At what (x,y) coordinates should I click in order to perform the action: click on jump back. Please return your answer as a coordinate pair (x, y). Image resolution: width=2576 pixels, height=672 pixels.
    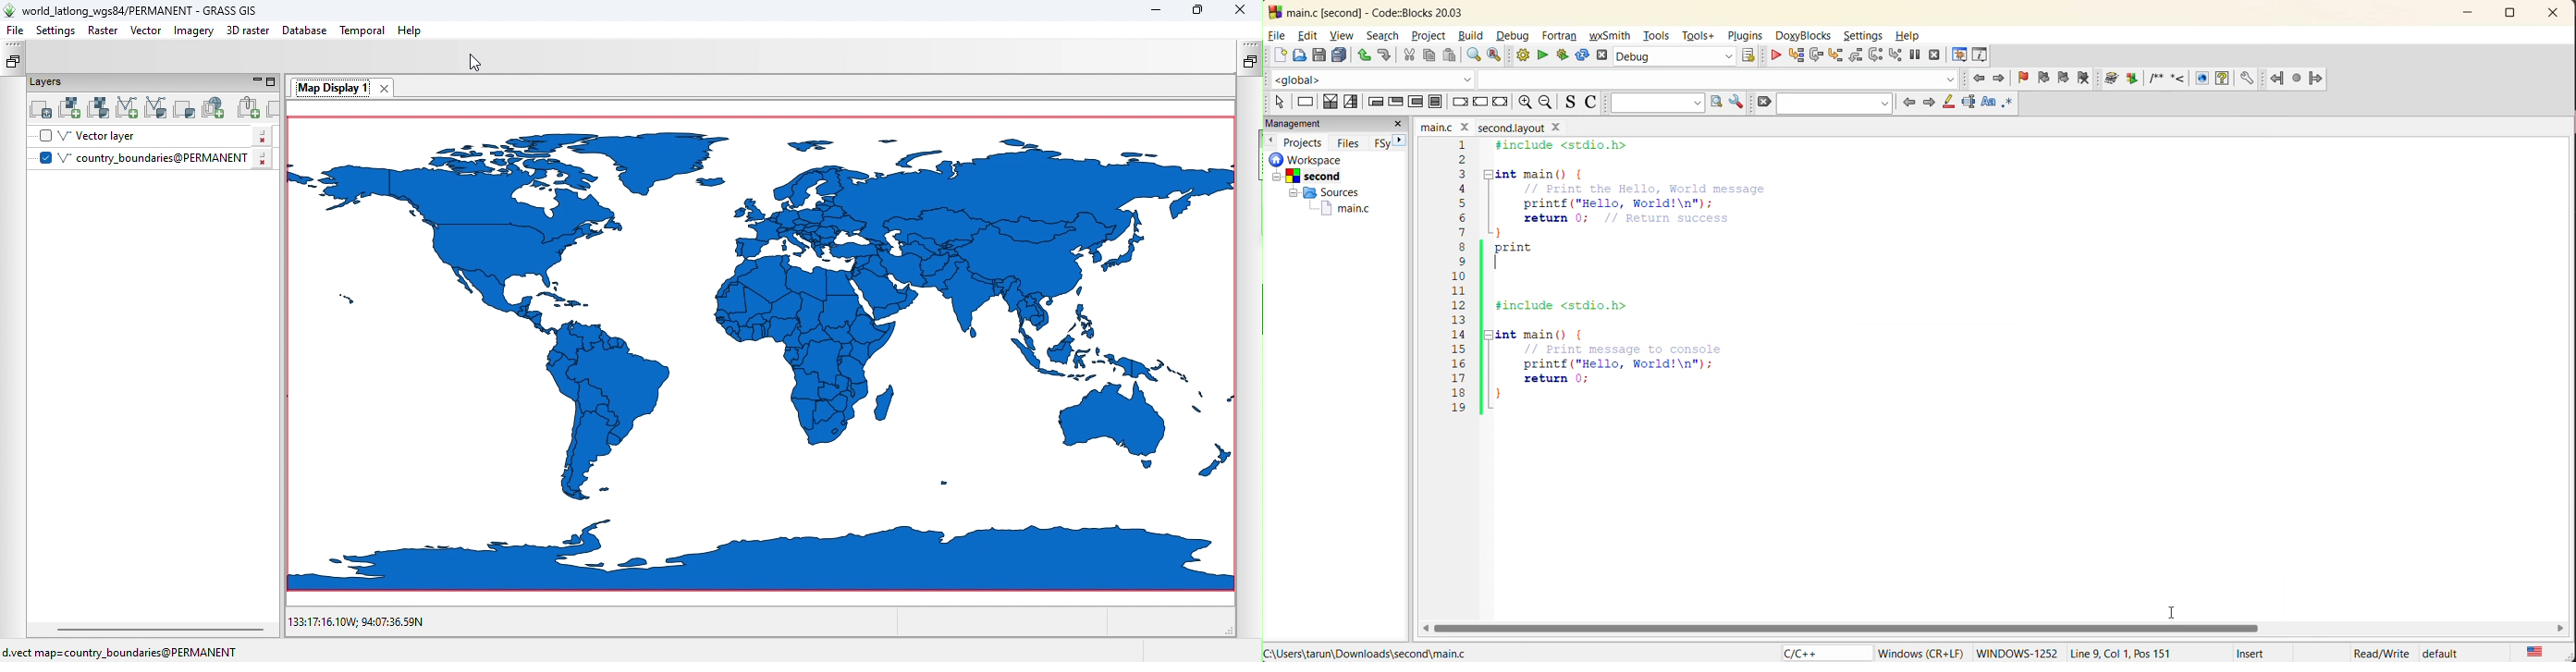
    Looking at the image, I should click on (1982, 79).